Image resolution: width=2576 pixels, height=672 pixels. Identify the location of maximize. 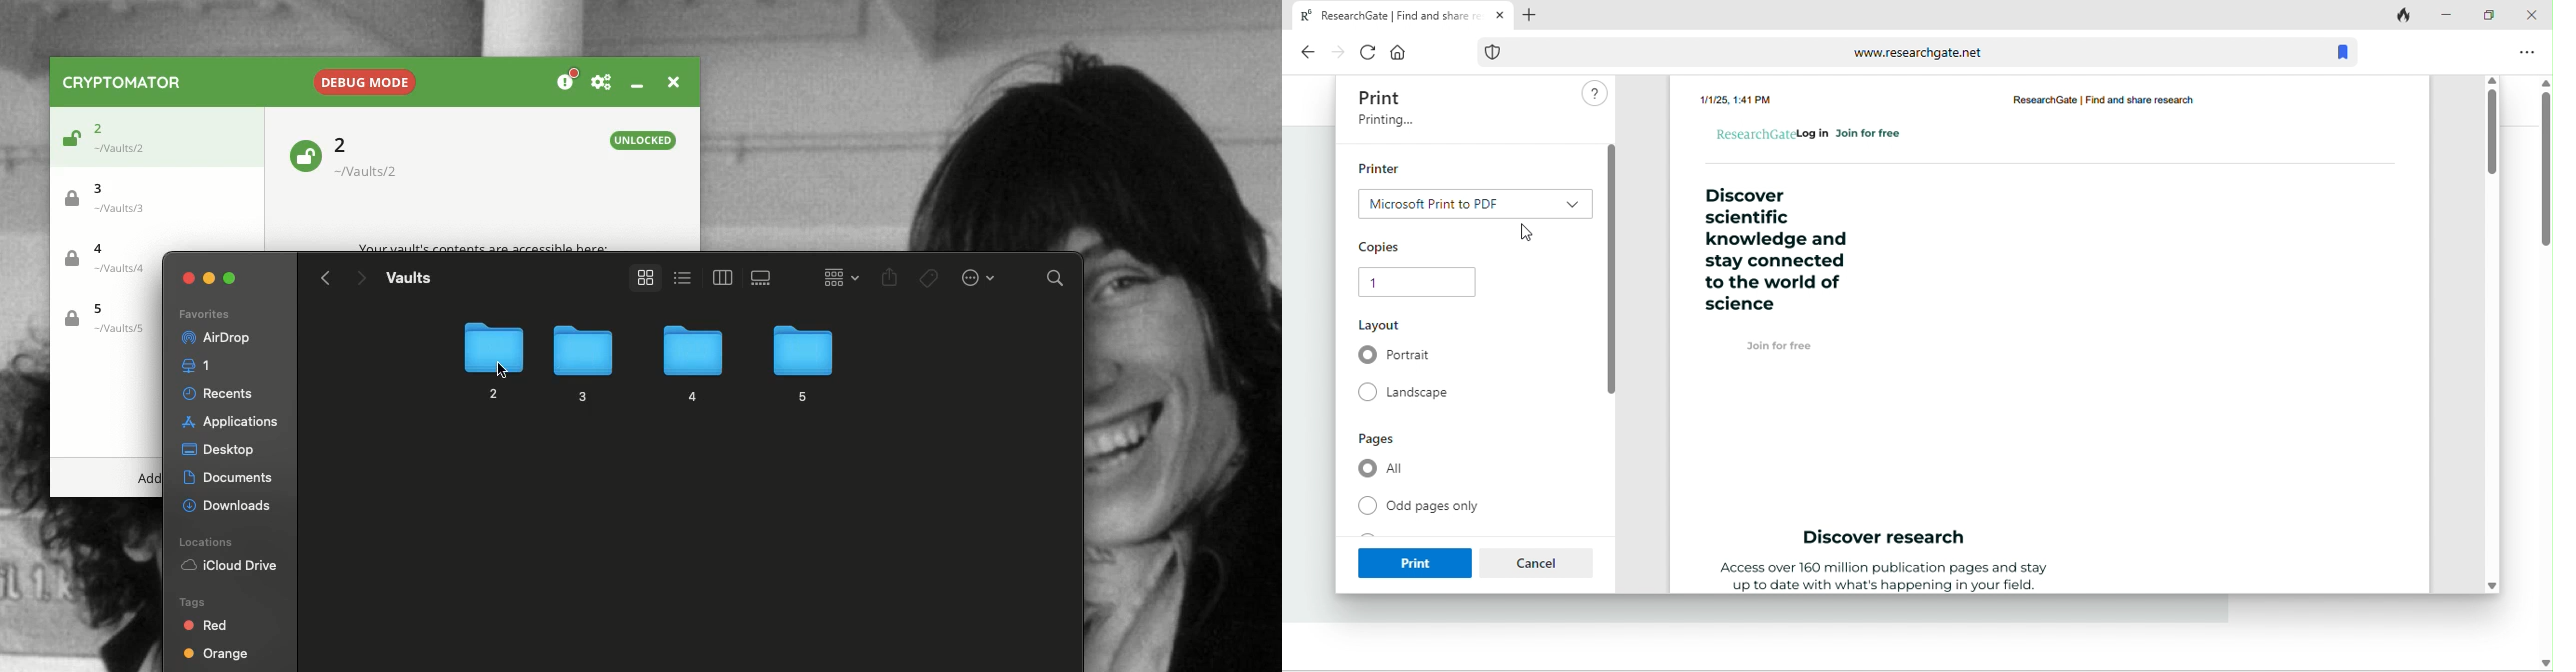
(2487, 16).